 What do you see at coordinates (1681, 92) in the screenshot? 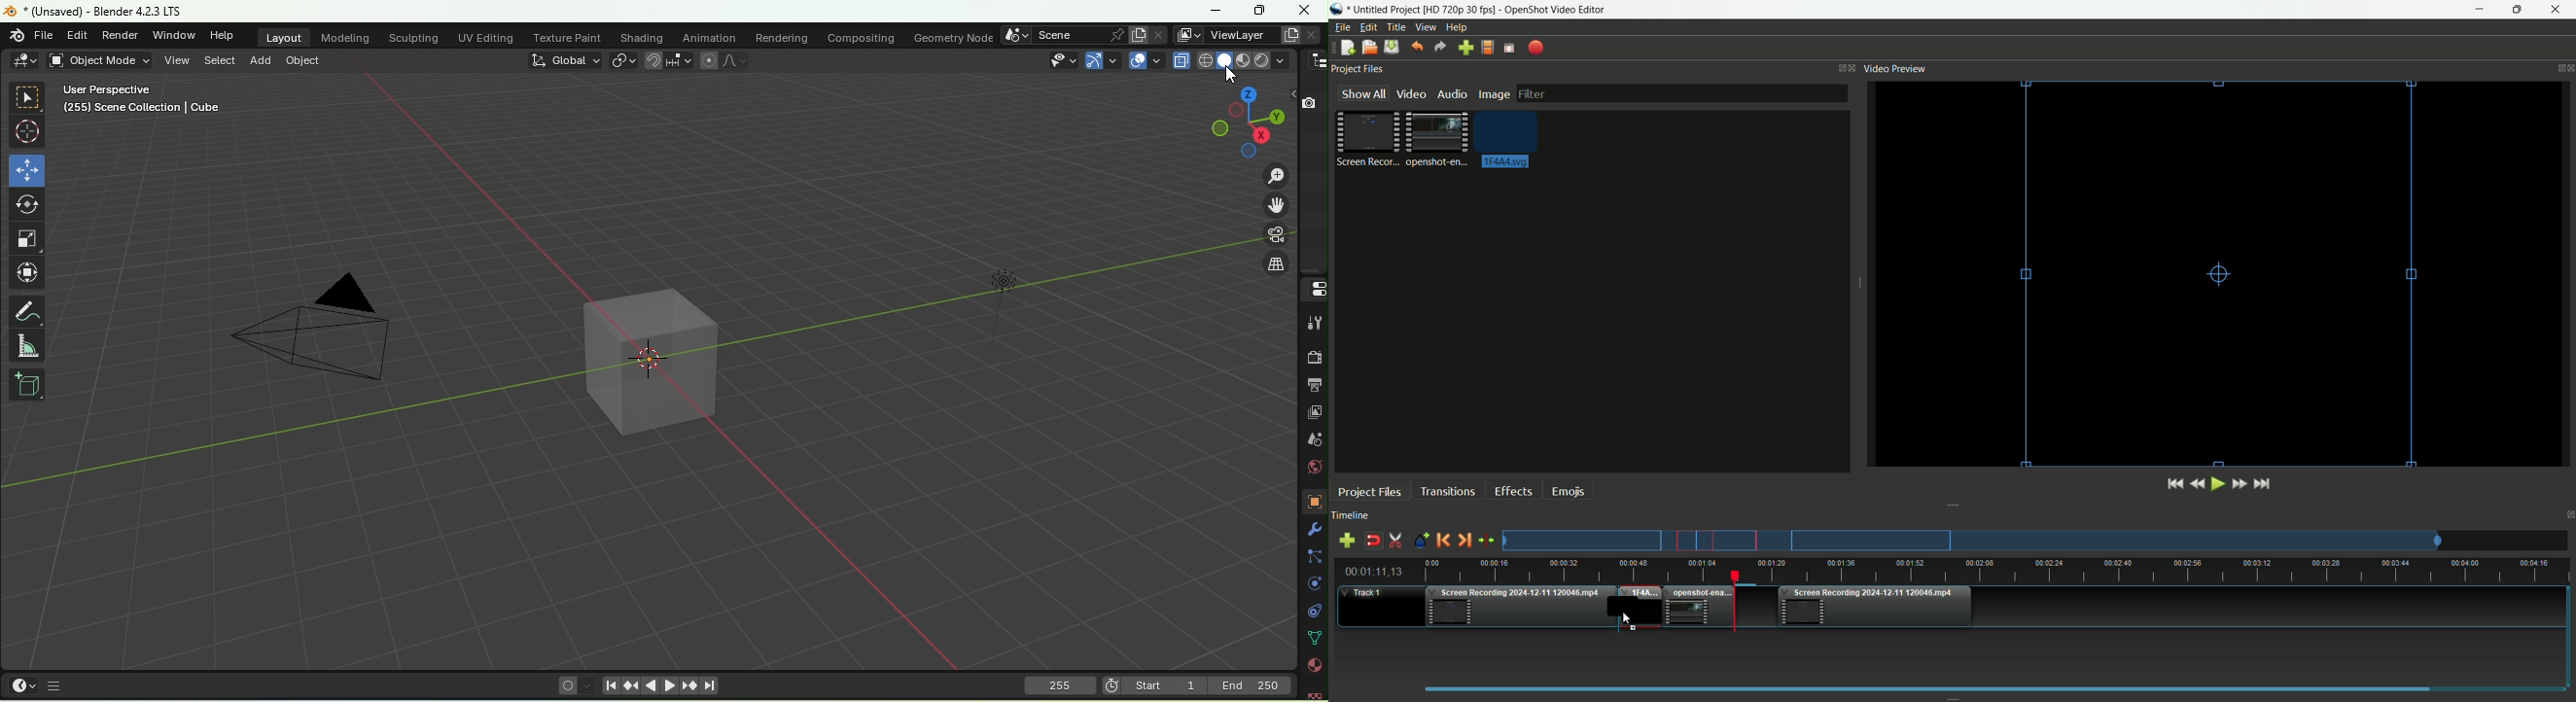
I see `filter bar` at bounding box center [1681, 92].